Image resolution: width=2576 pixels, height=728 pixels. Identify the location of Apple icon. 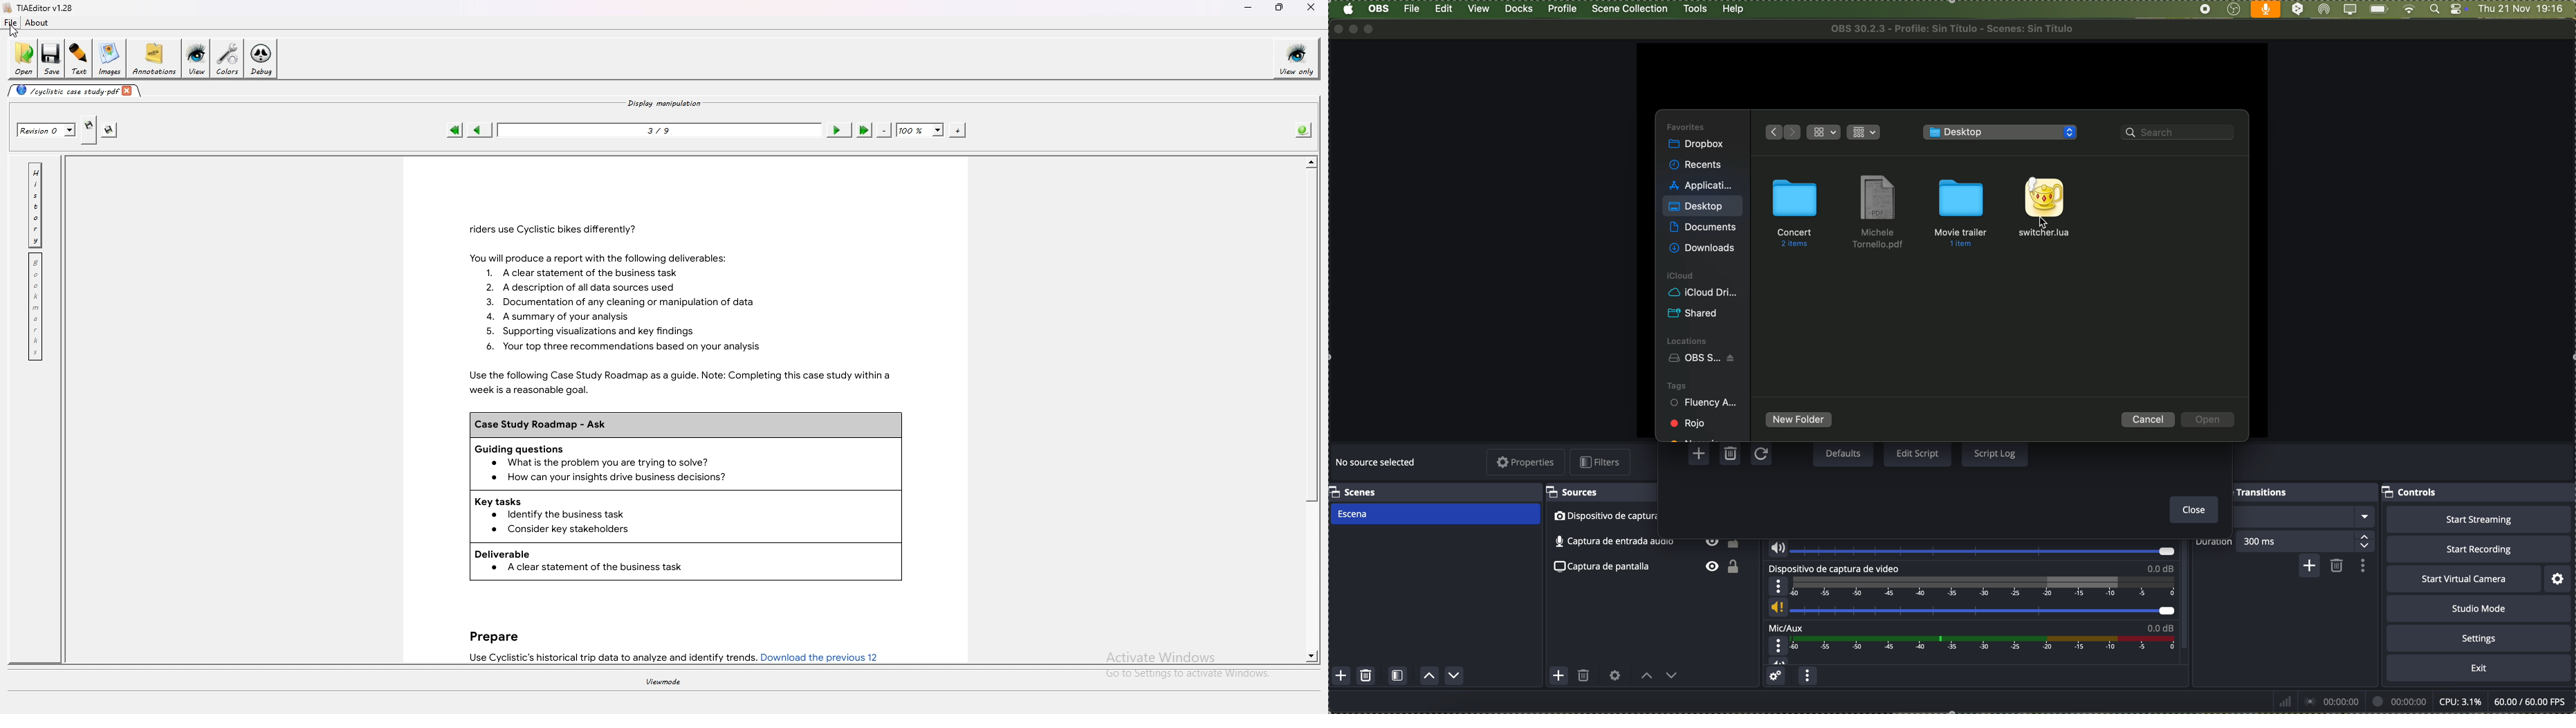
(1347, 9).